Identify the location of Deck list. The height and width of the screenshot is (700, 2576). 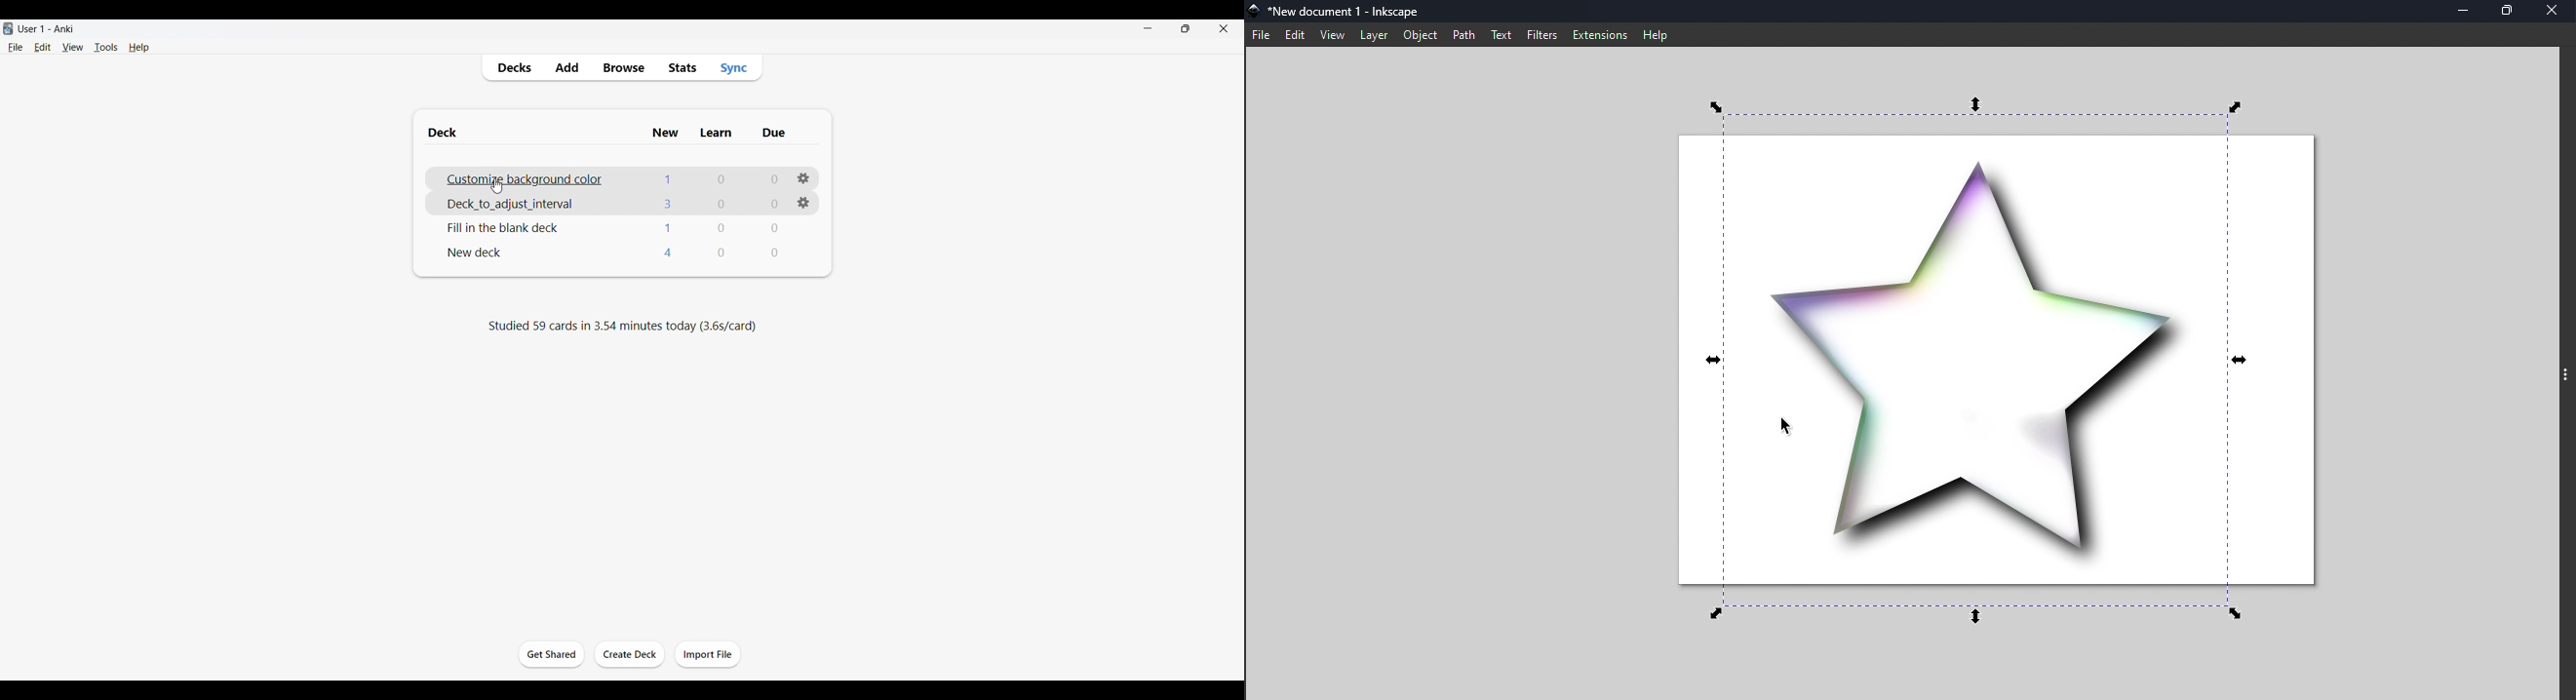
(477, 253).